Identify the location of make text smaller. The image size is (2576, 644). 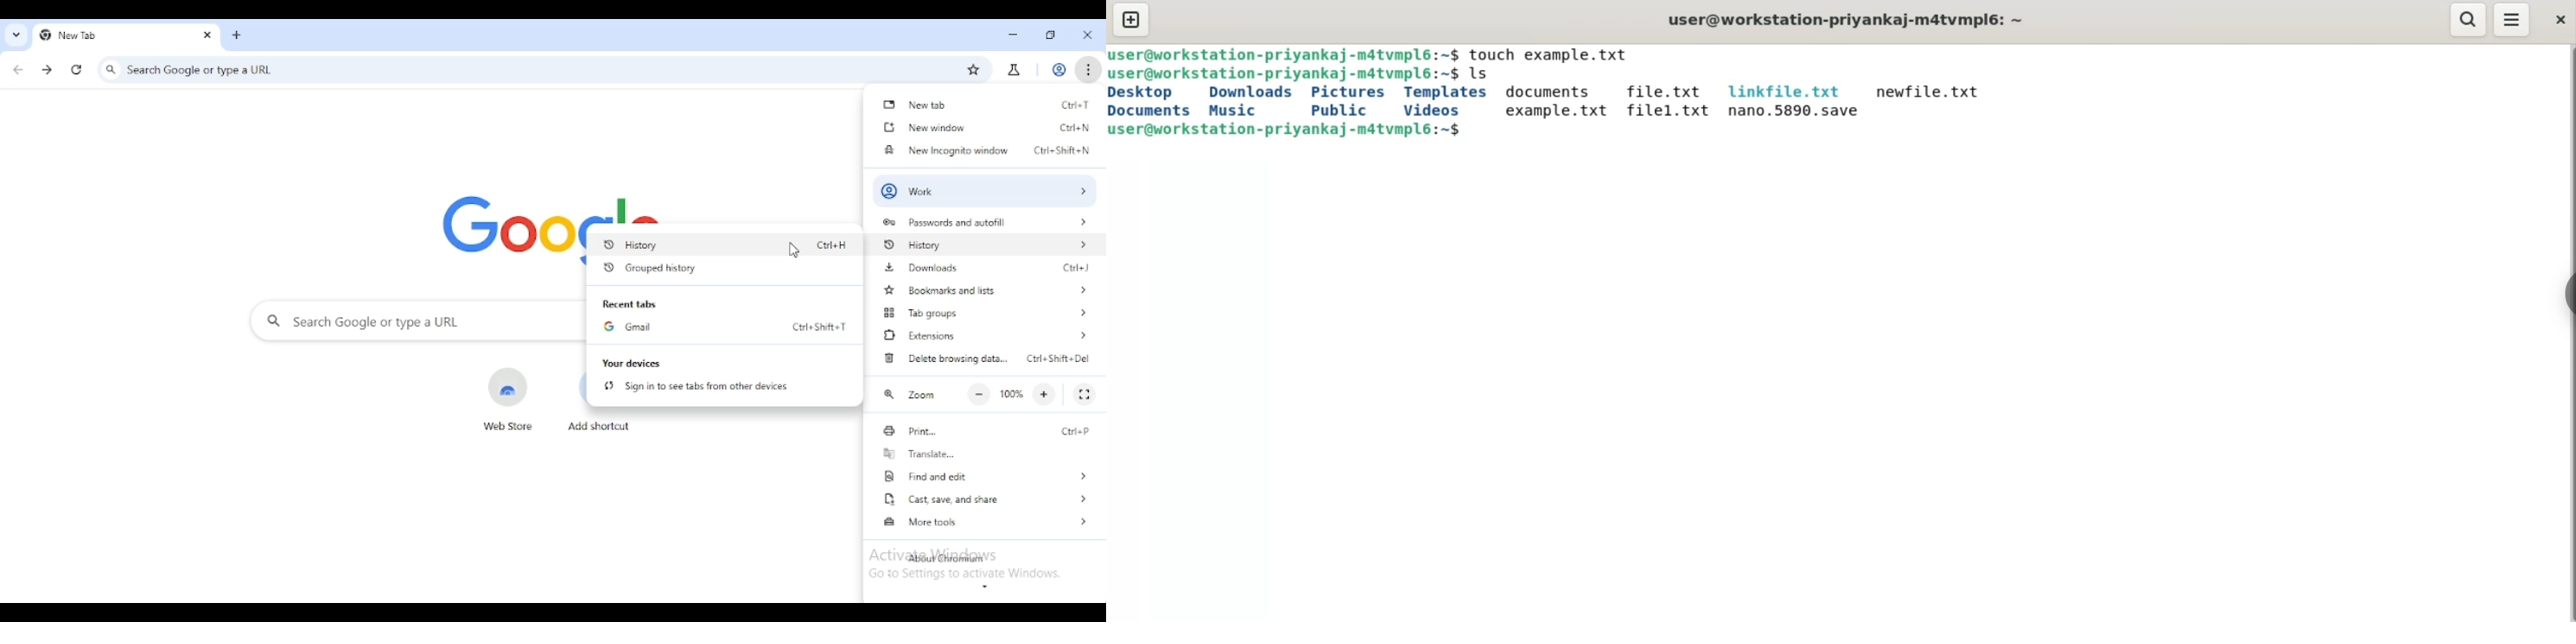
(980, 394).